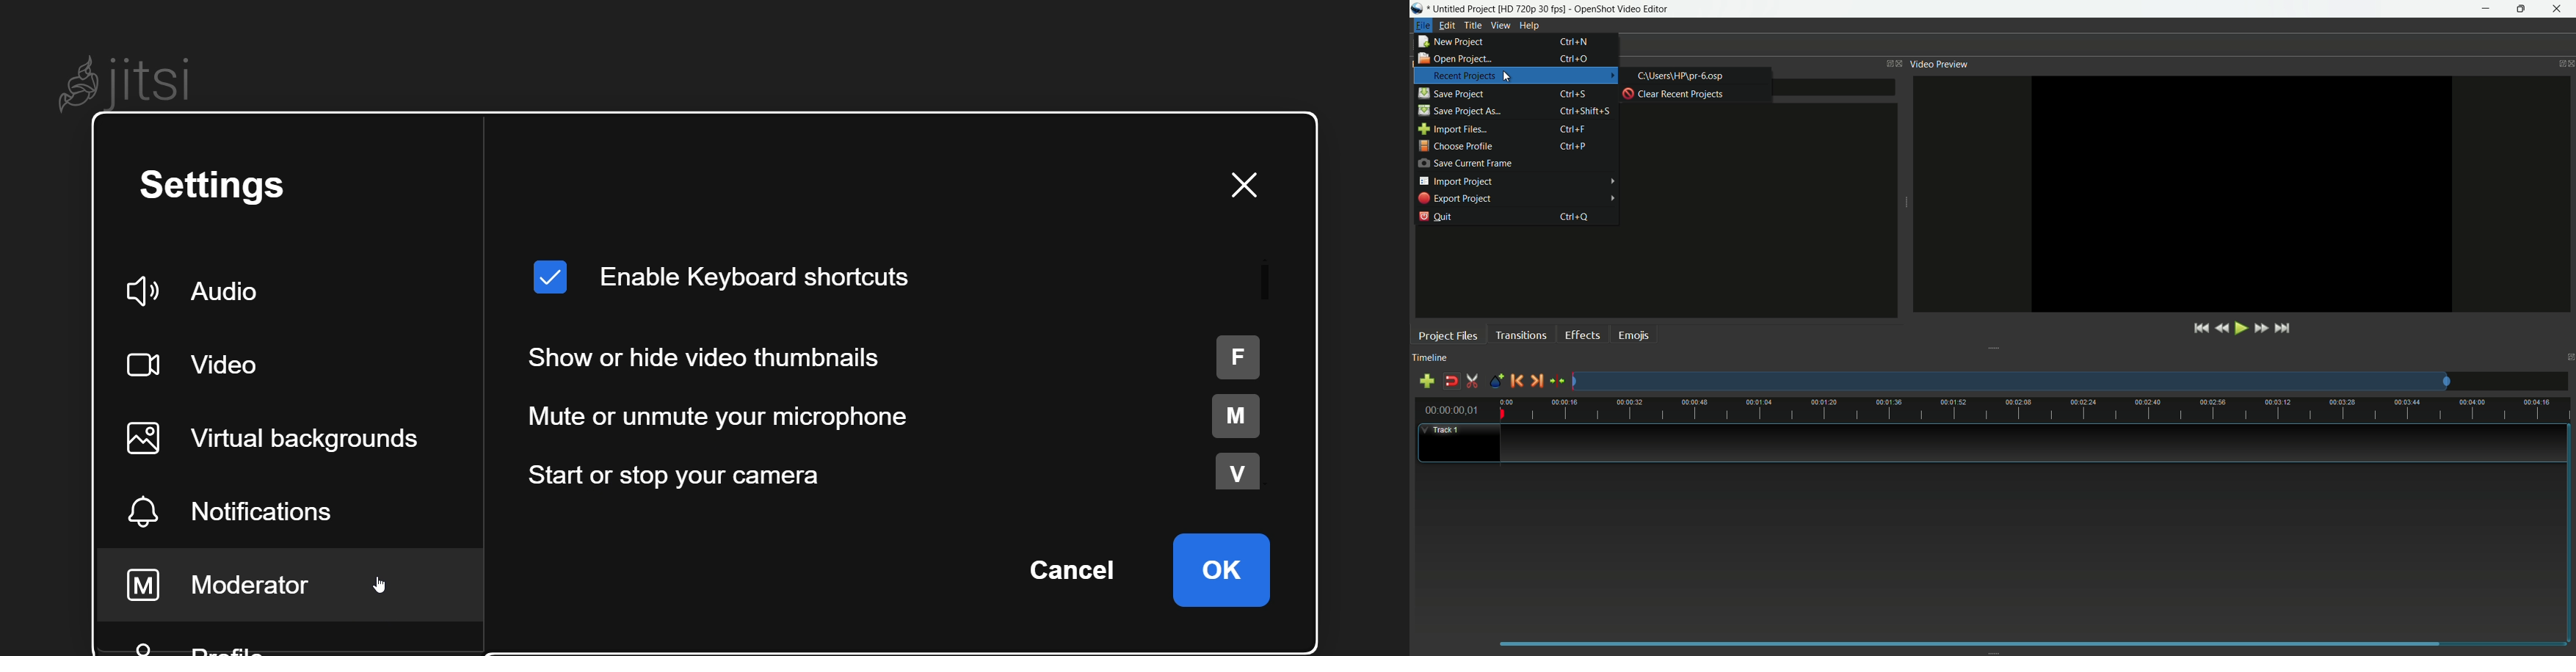  Describe the element at coordinates (382, 588) in the screenshot. I see `cursor` at that location.